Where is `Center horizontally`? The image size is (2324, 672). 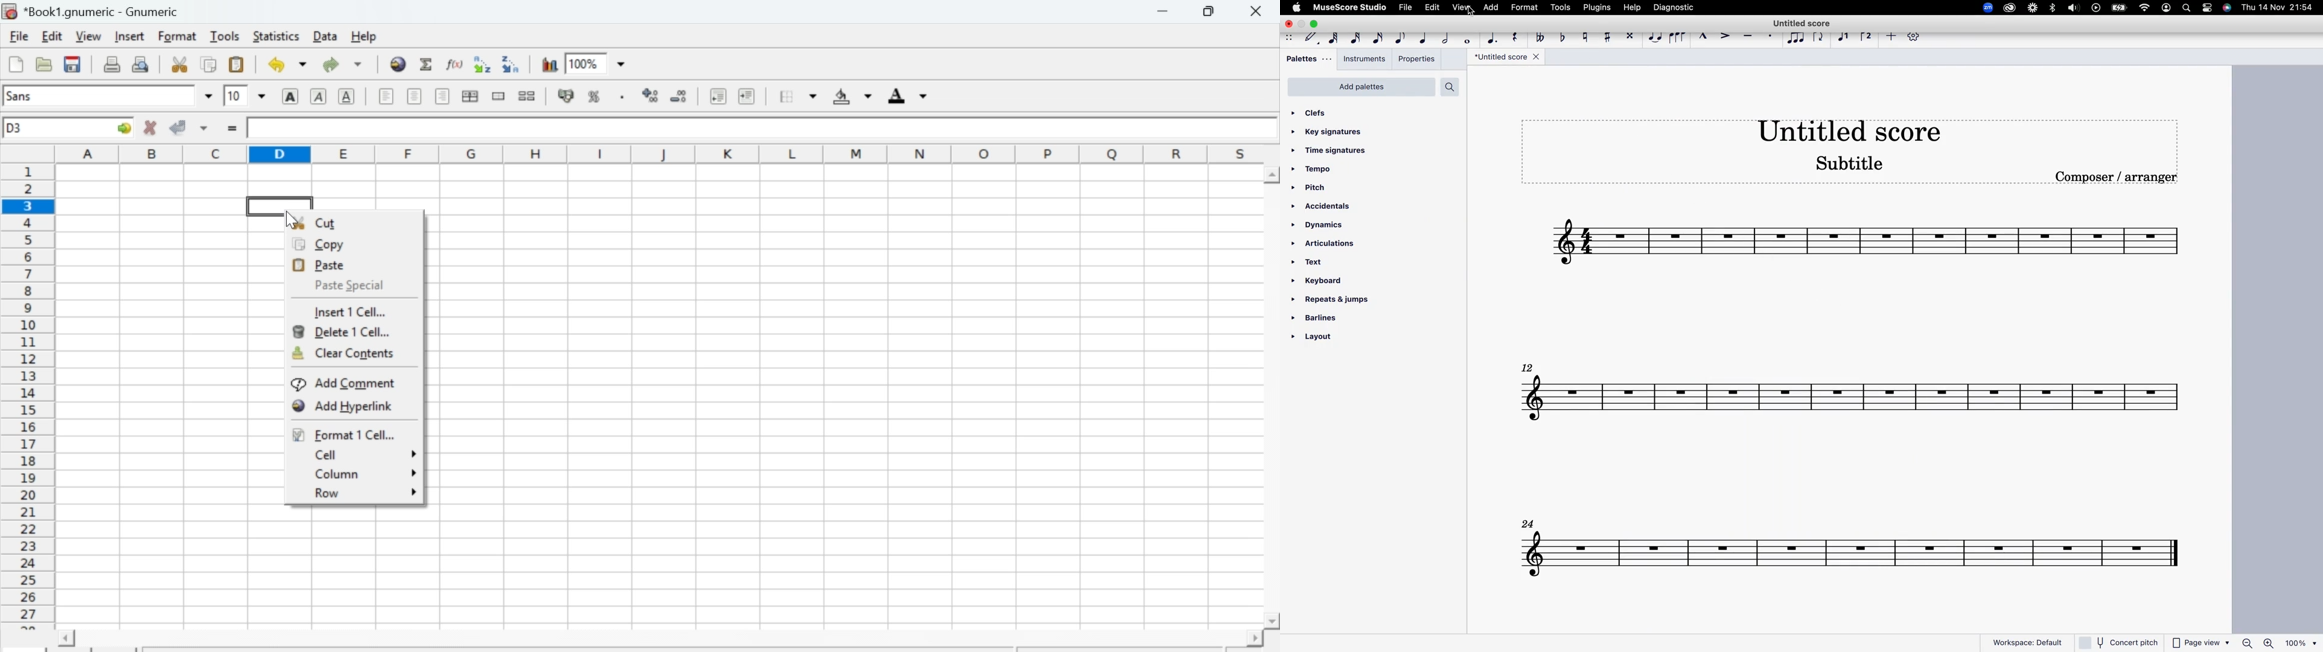 Center horizontally is located at coordinates (413, 95).